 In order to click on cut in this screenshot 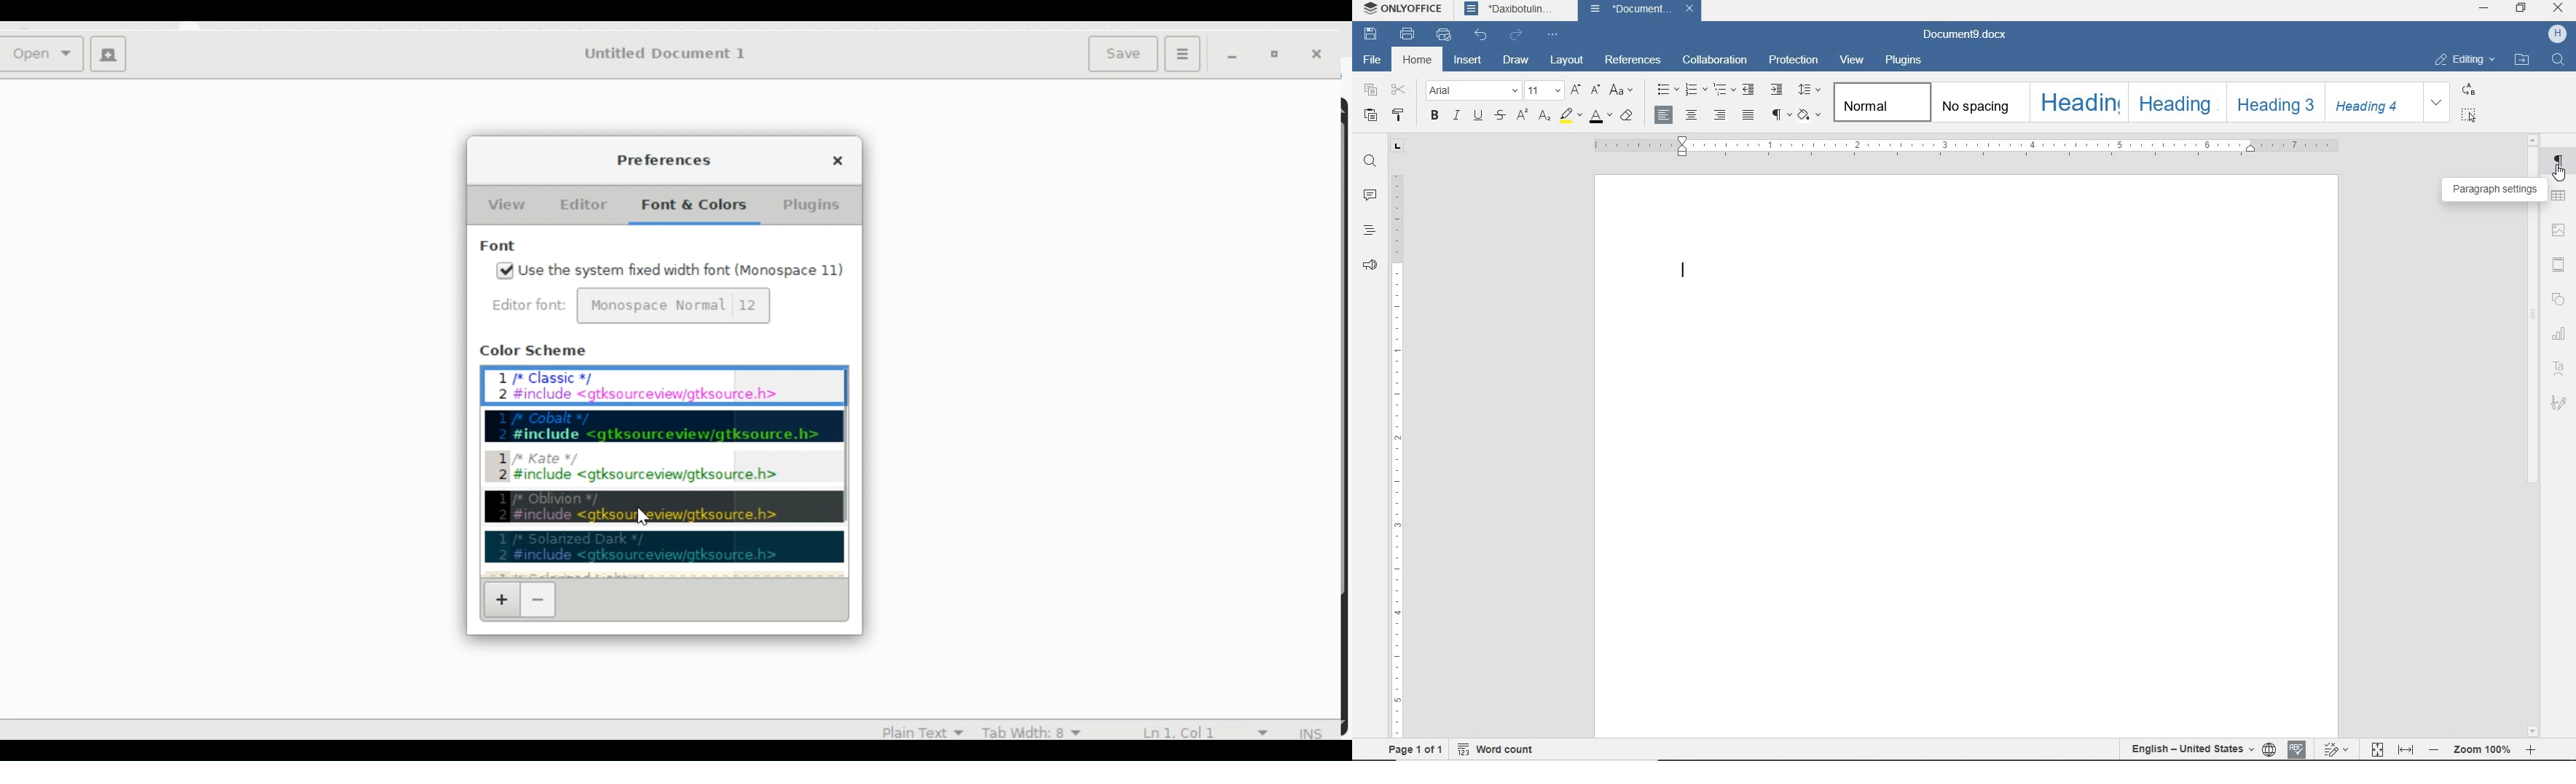, I will do `click(1402, 90)`.